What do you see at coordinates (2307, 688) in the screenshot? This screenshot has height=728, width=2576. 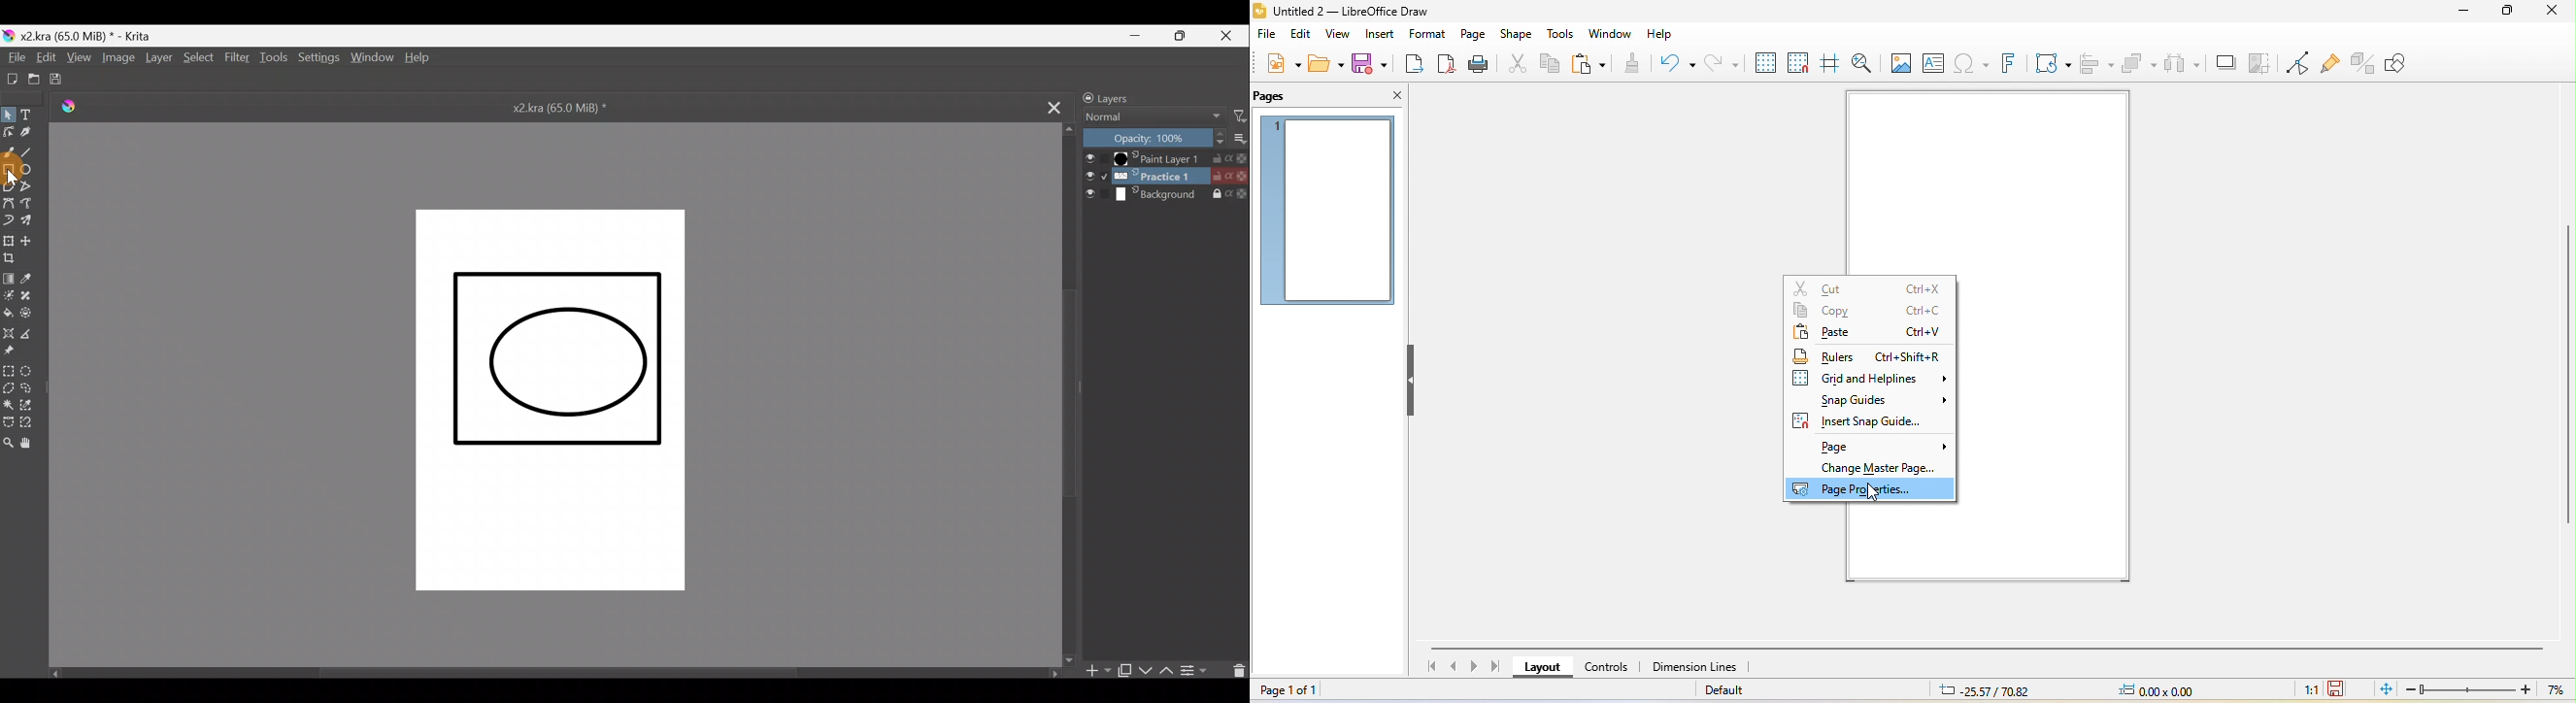 I see `1:1` at bounding box center [2307, 688].